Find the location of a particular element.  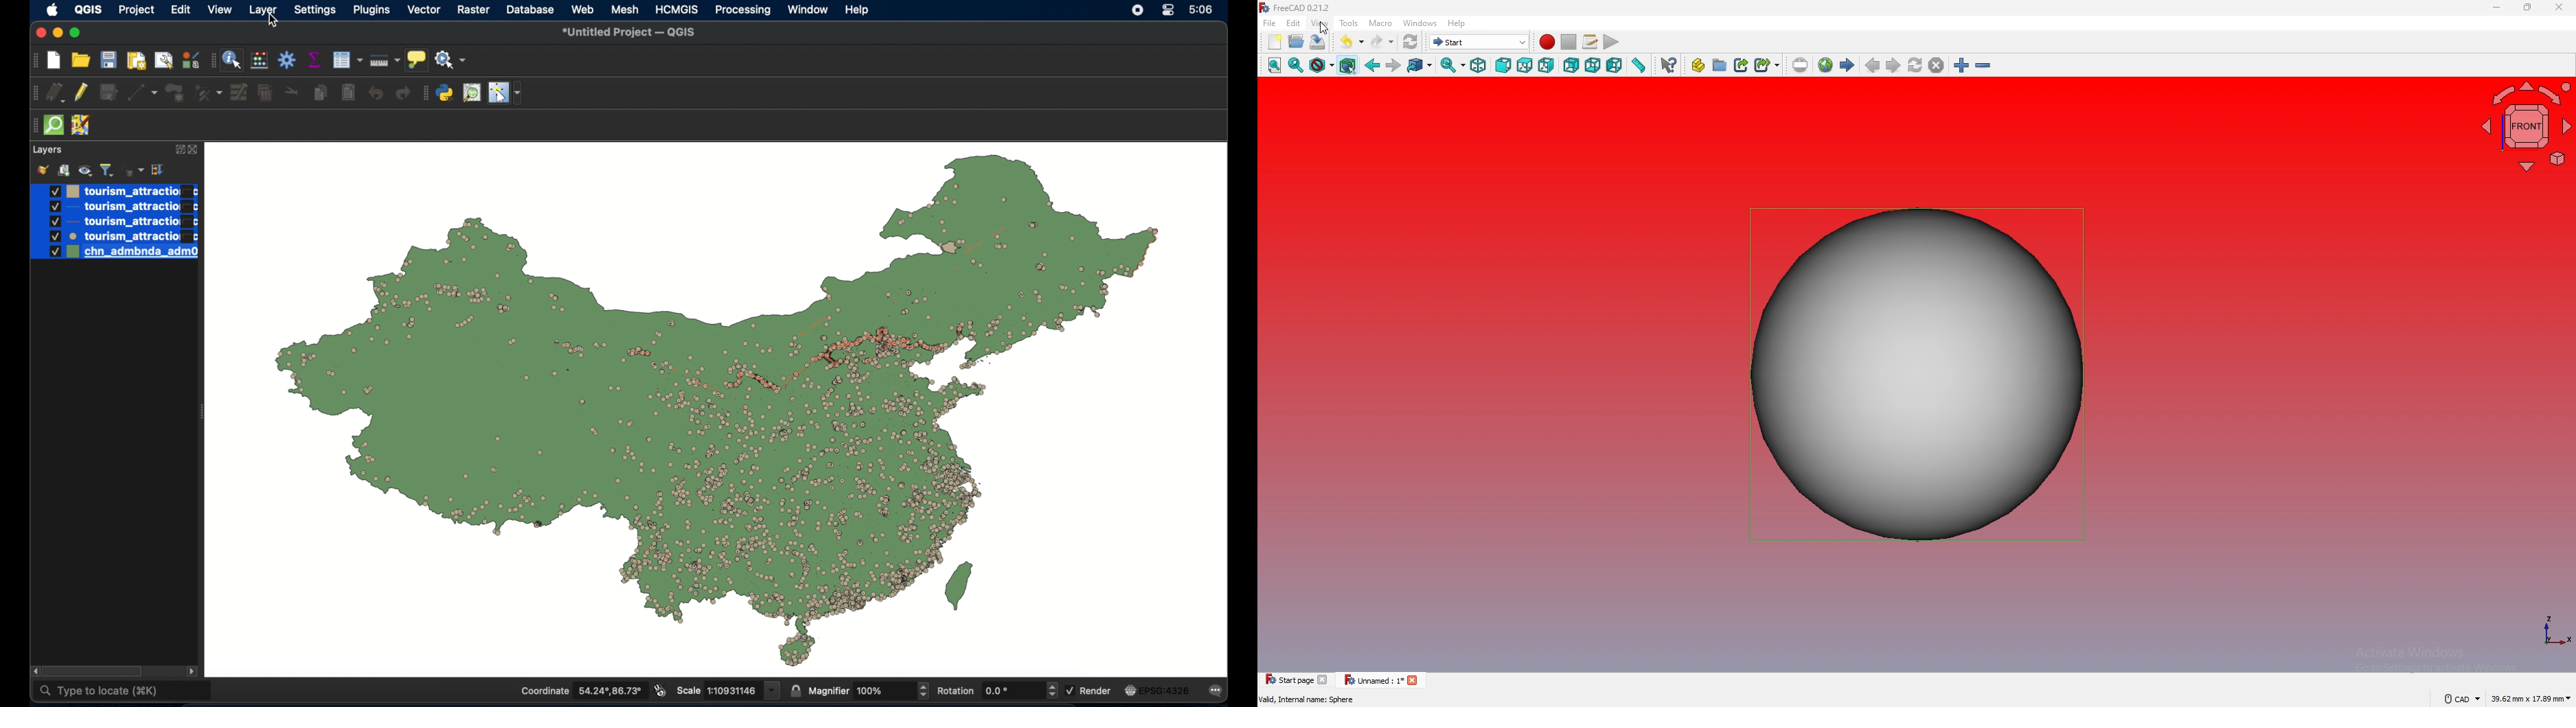

control center is located at coordinates (1170, 11).